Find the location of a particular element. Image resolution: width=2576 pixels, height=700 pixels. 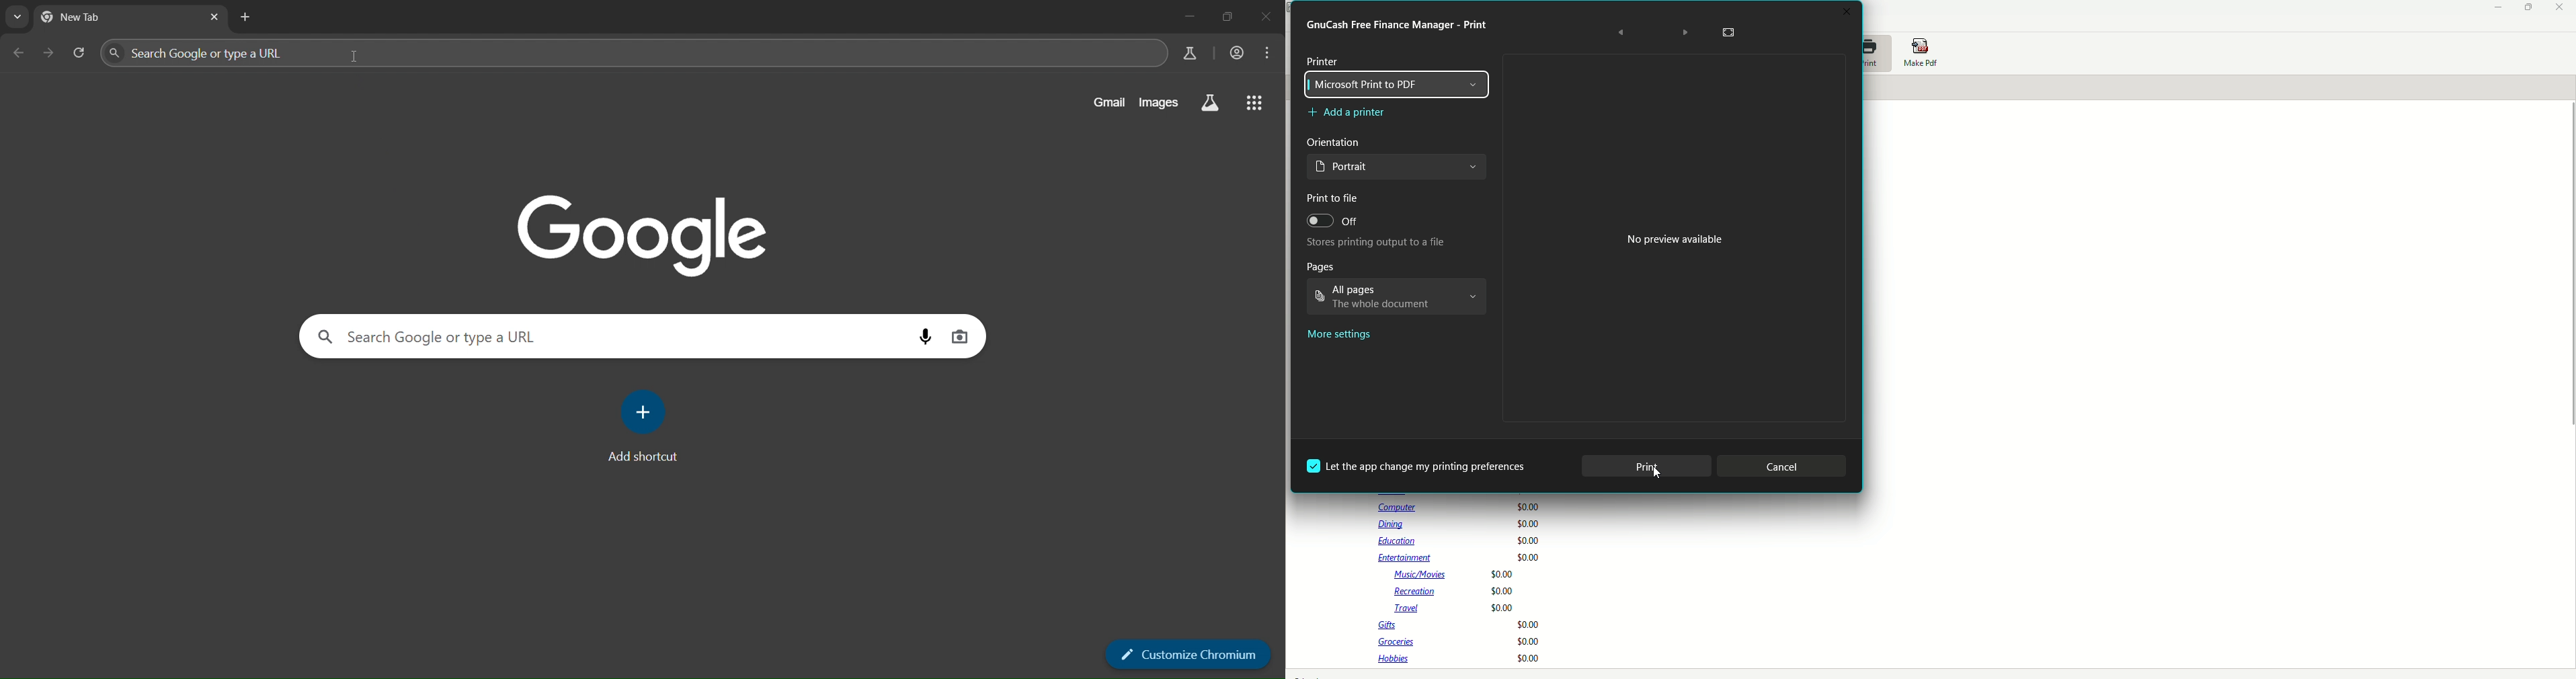

go forward one page is located at coordinates (52, 53).